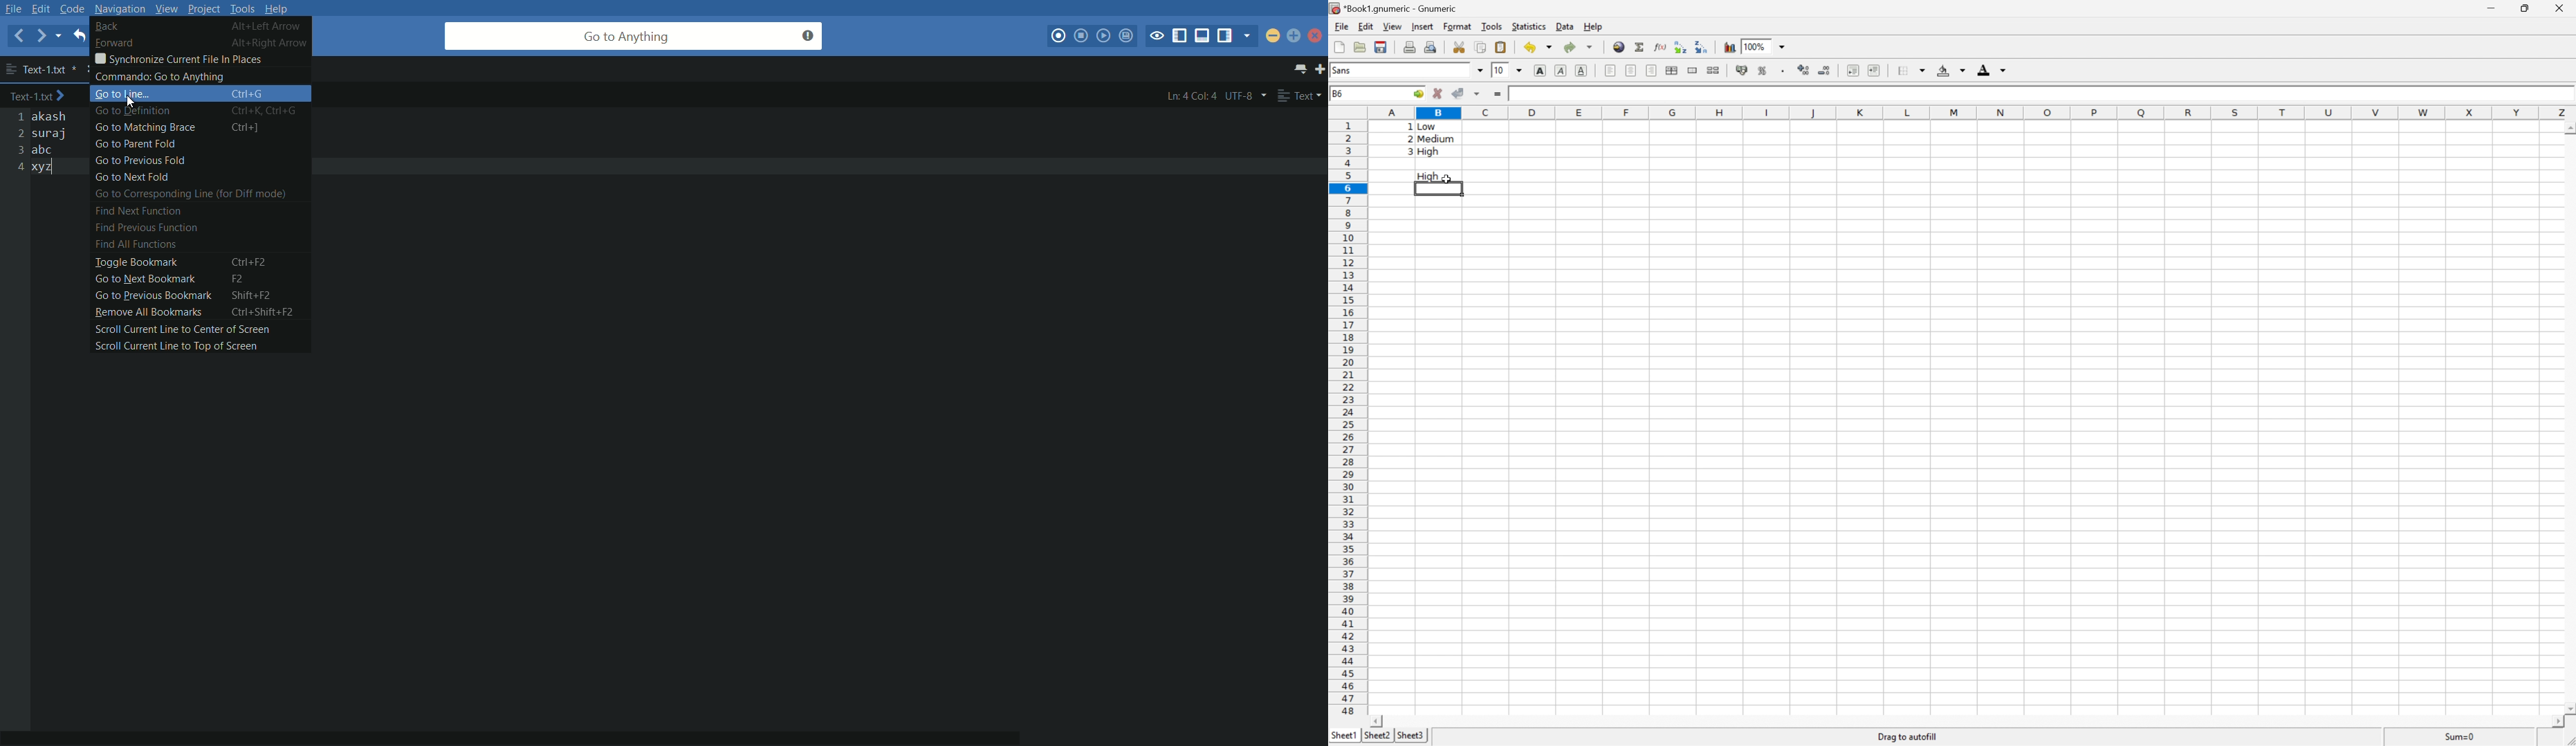 This screenshot has height=756, width=2576. Describe the element at coordinates (1530, 25) in the screenshot. I see `Statistics` at that location.